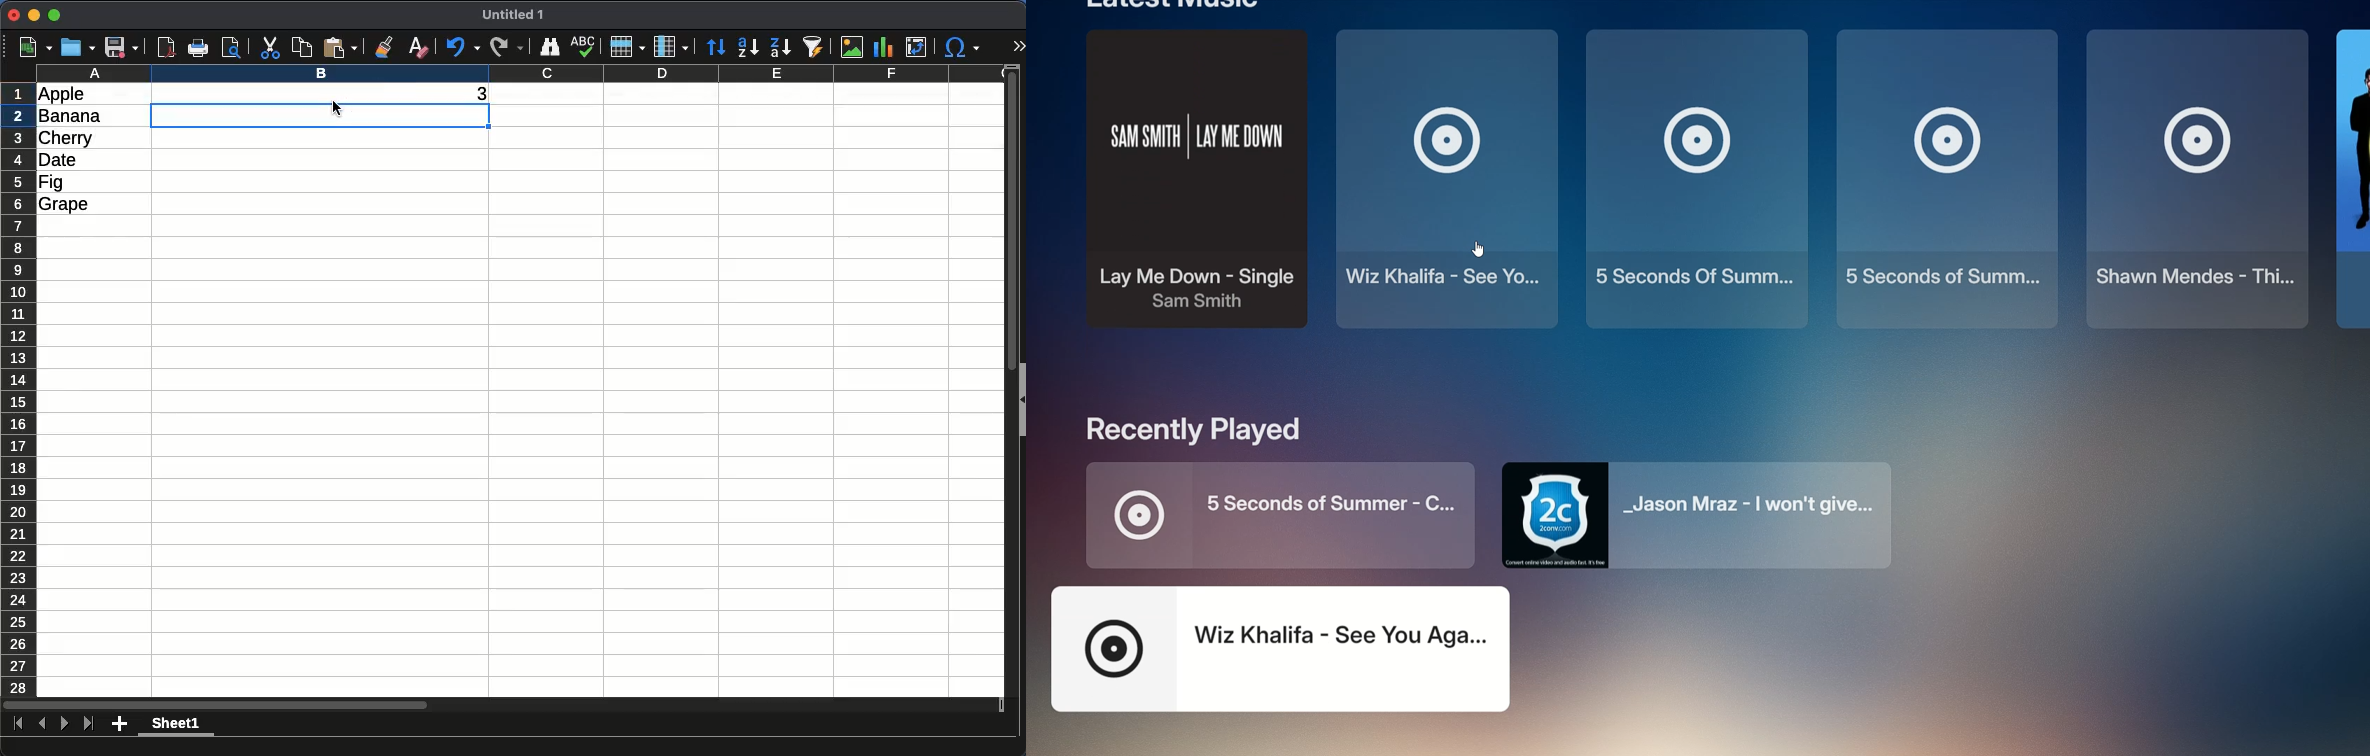 The height and width of the screenshot is (756, 2380). I want to click on Untitled 1, so click(513, 14).